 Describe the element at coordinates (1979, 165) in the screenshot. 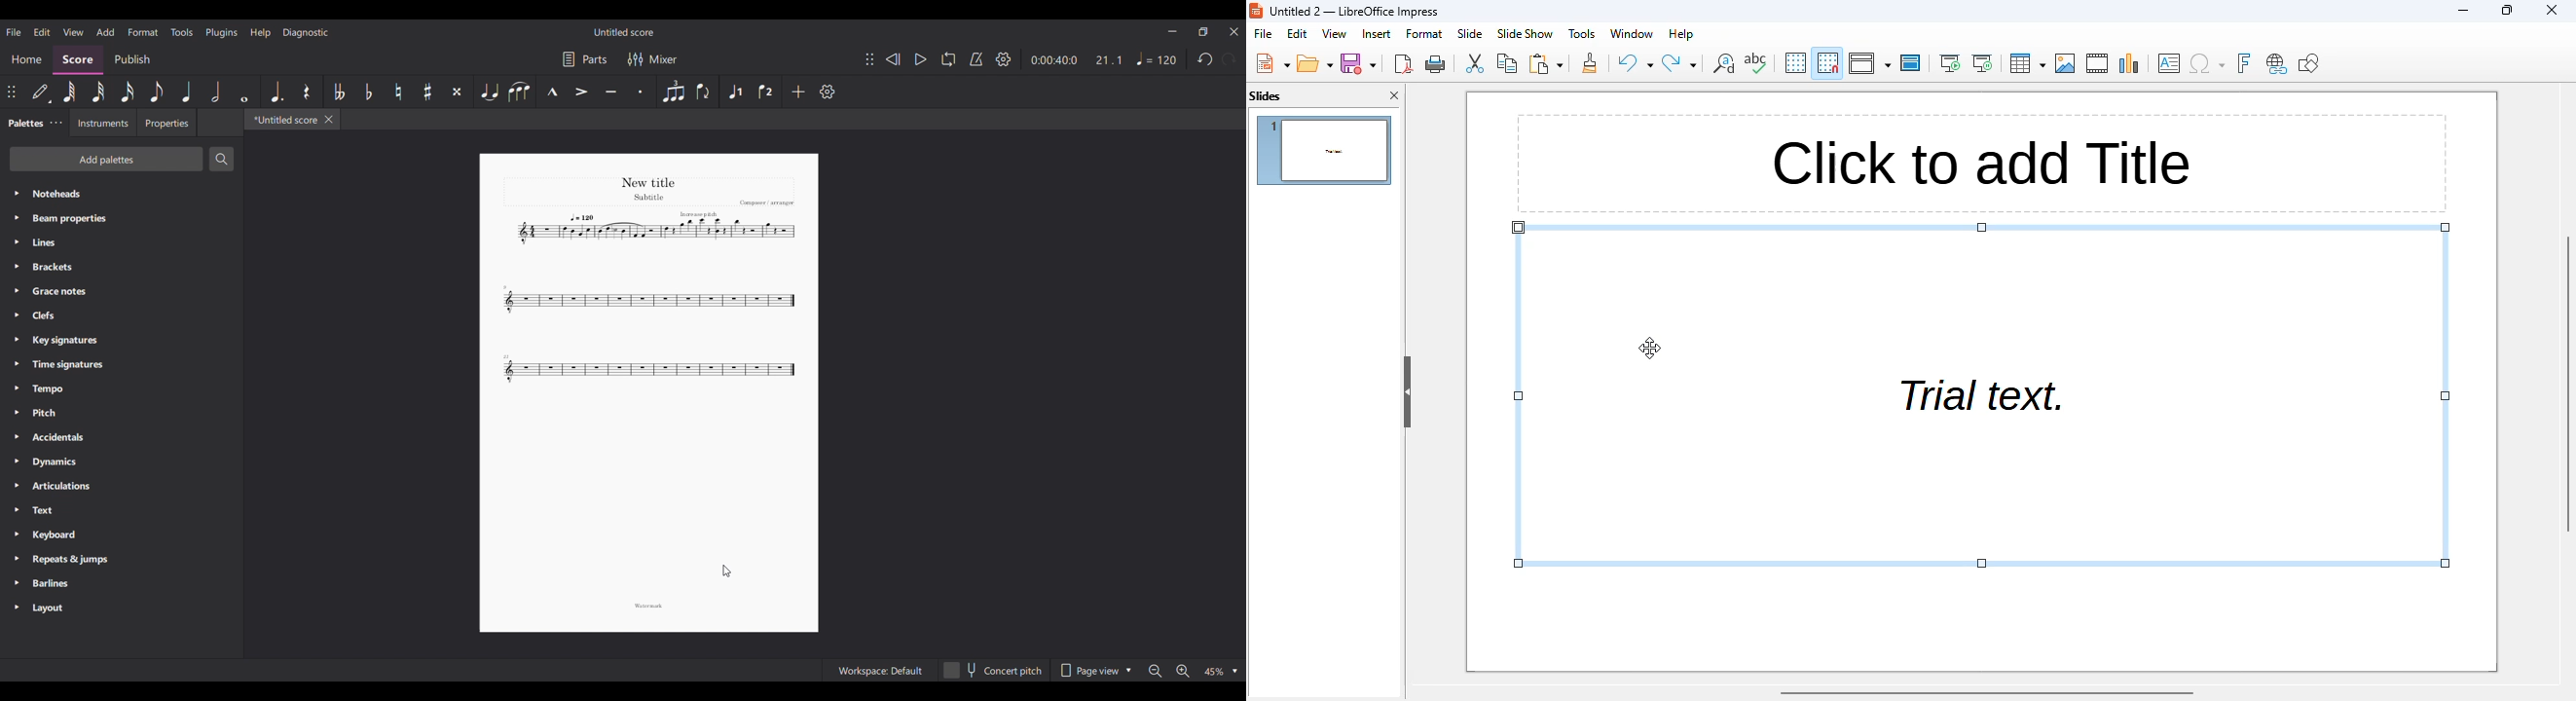

I see `Click to add title` at that location.